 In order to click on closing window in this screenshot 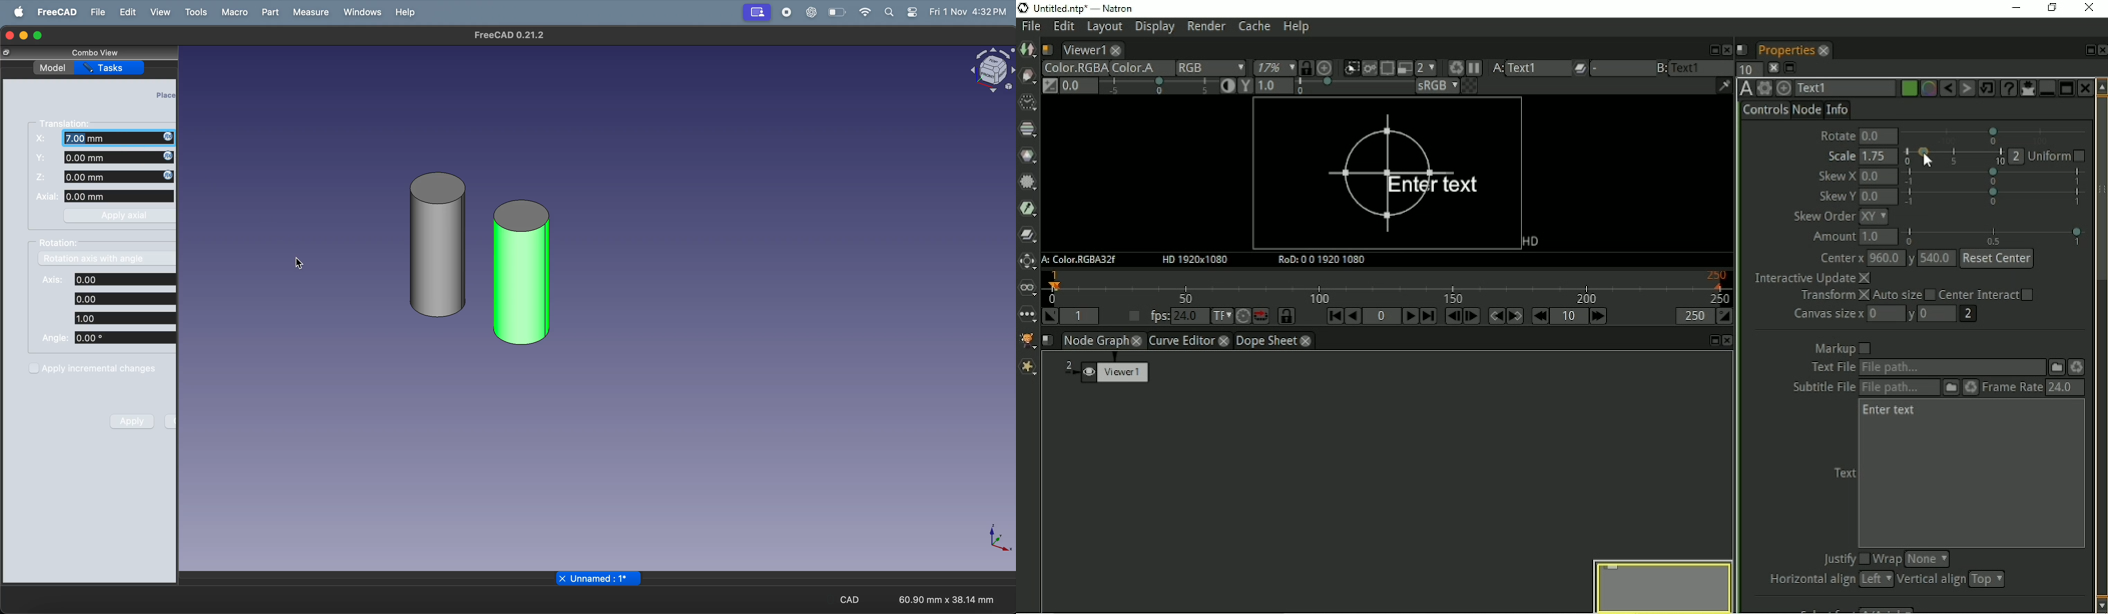, I will do `click(9, 35)`.